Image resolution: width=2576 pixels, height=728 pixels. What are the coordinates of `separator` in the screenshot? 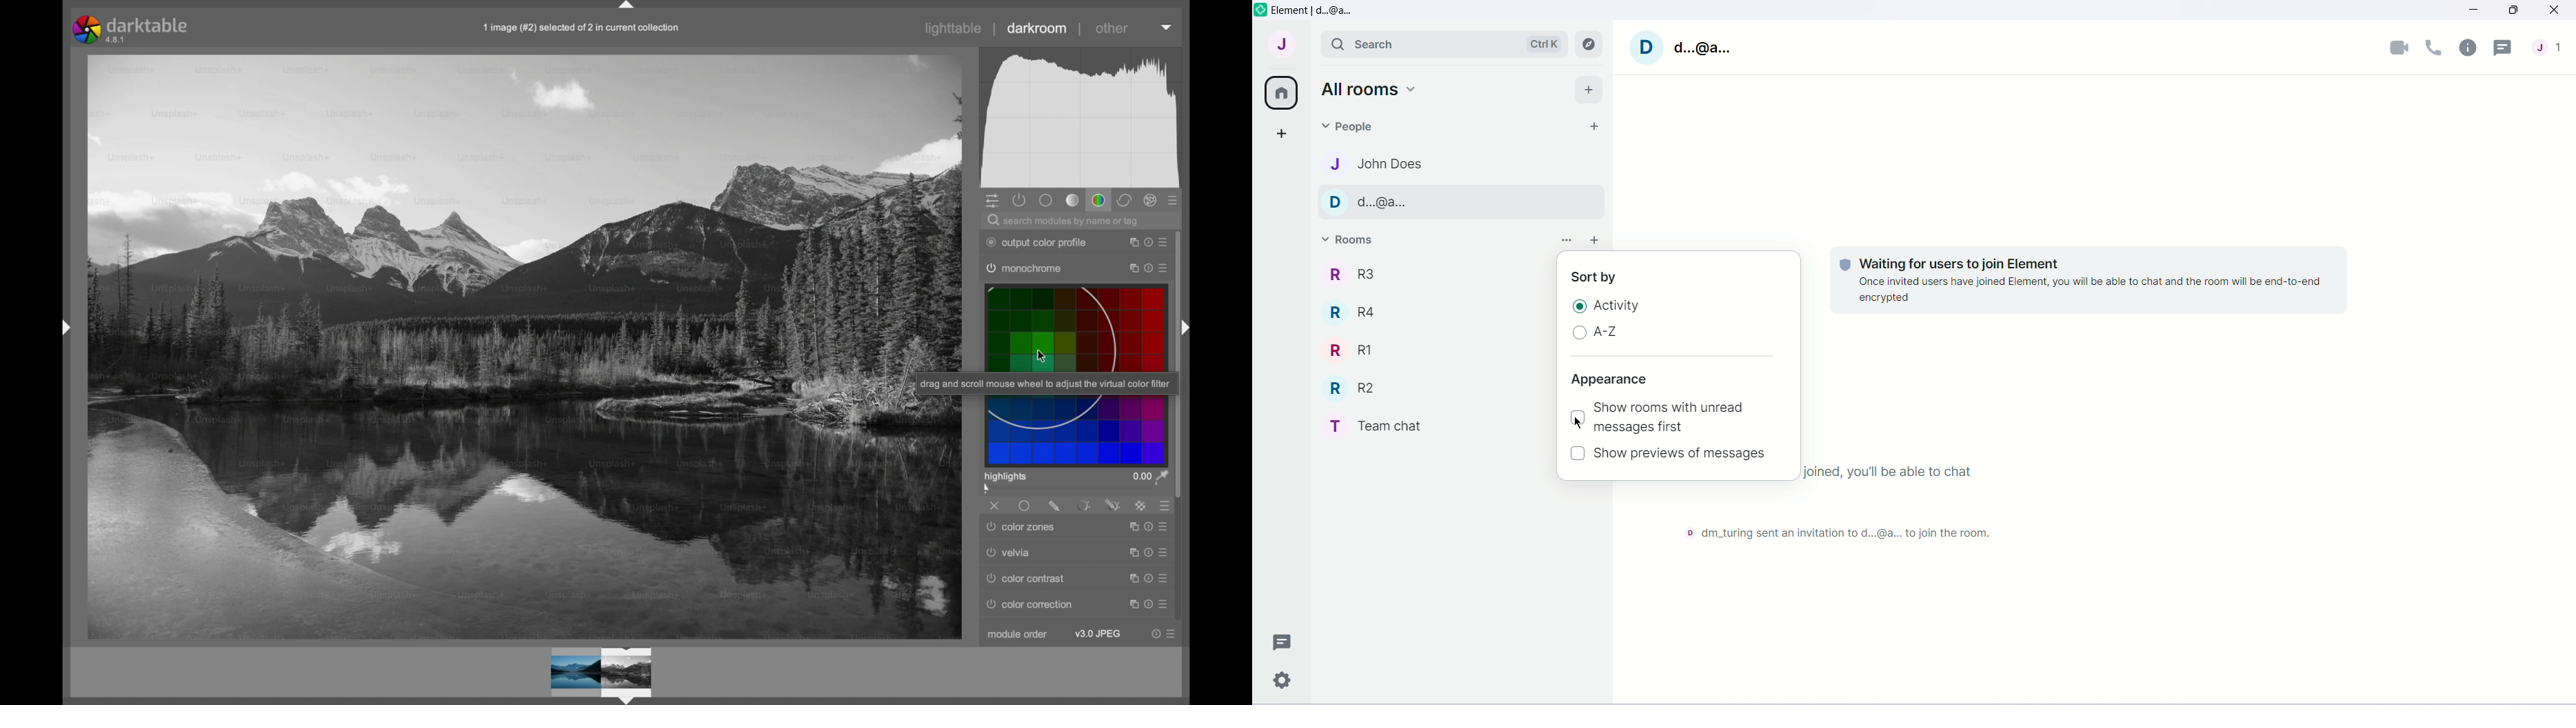 It's located at (1081, 30).